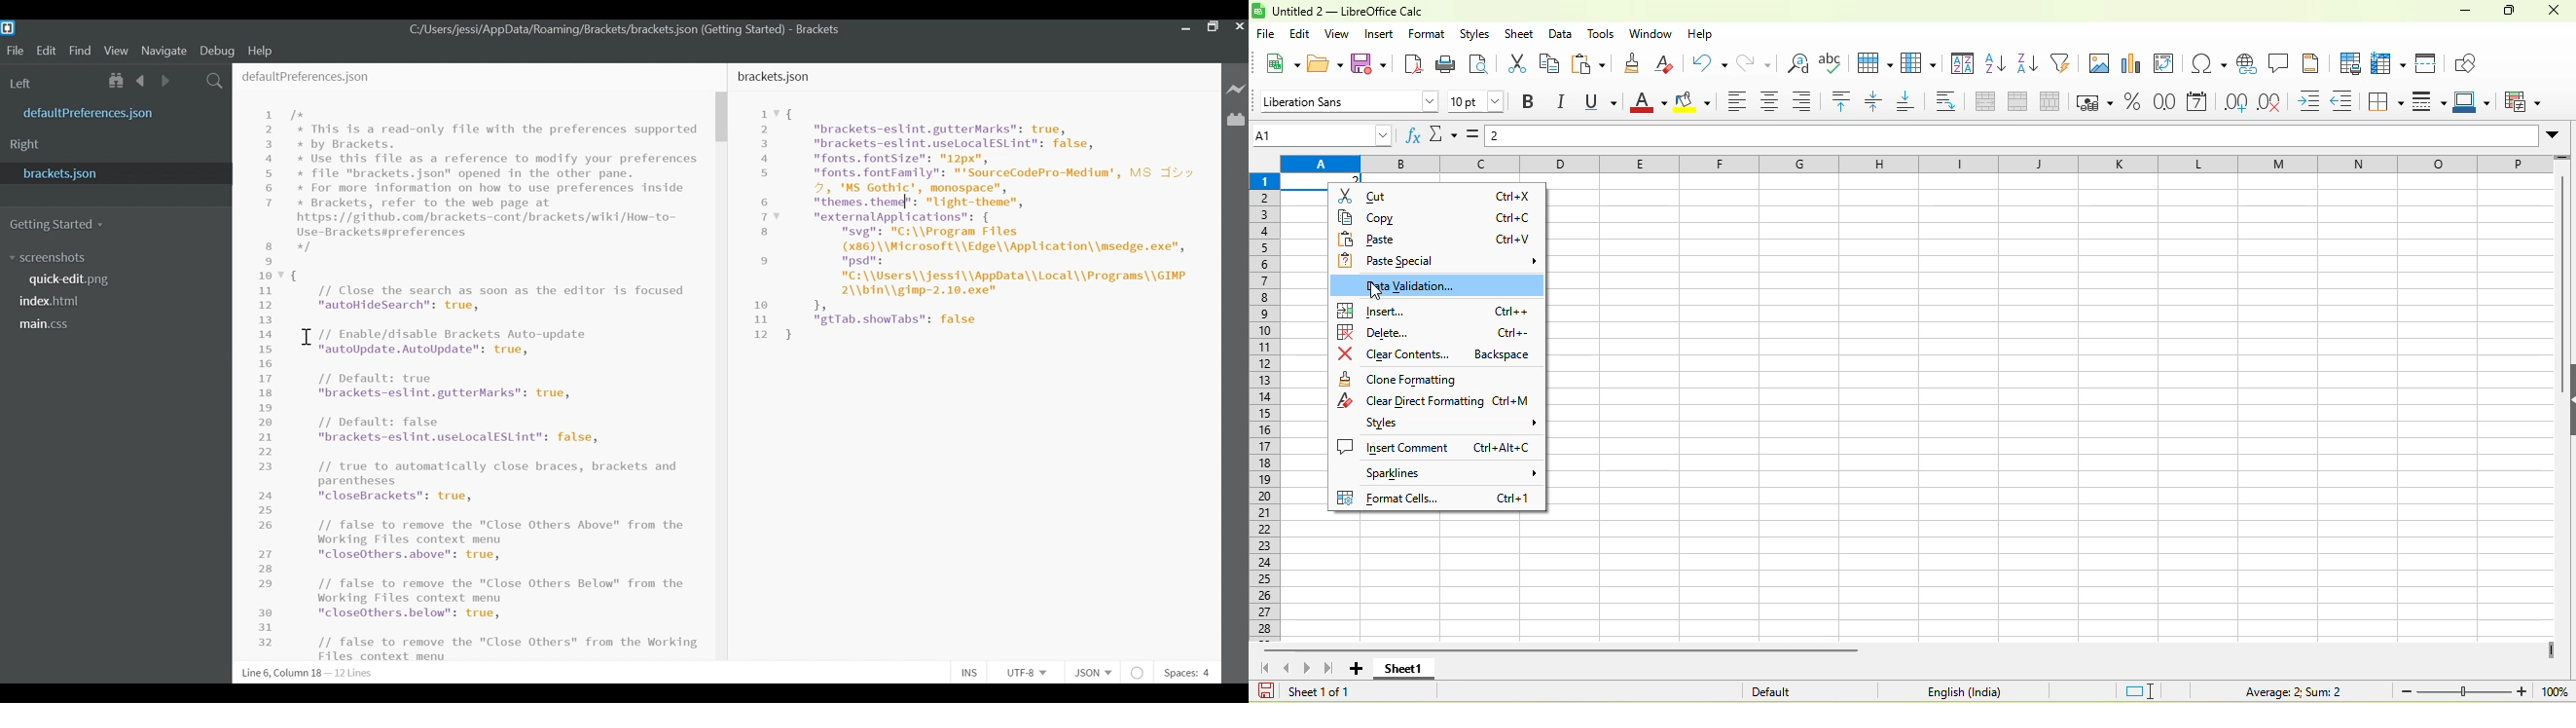 The image size is (2576, 728). I want to click on File, so click(14, 49).